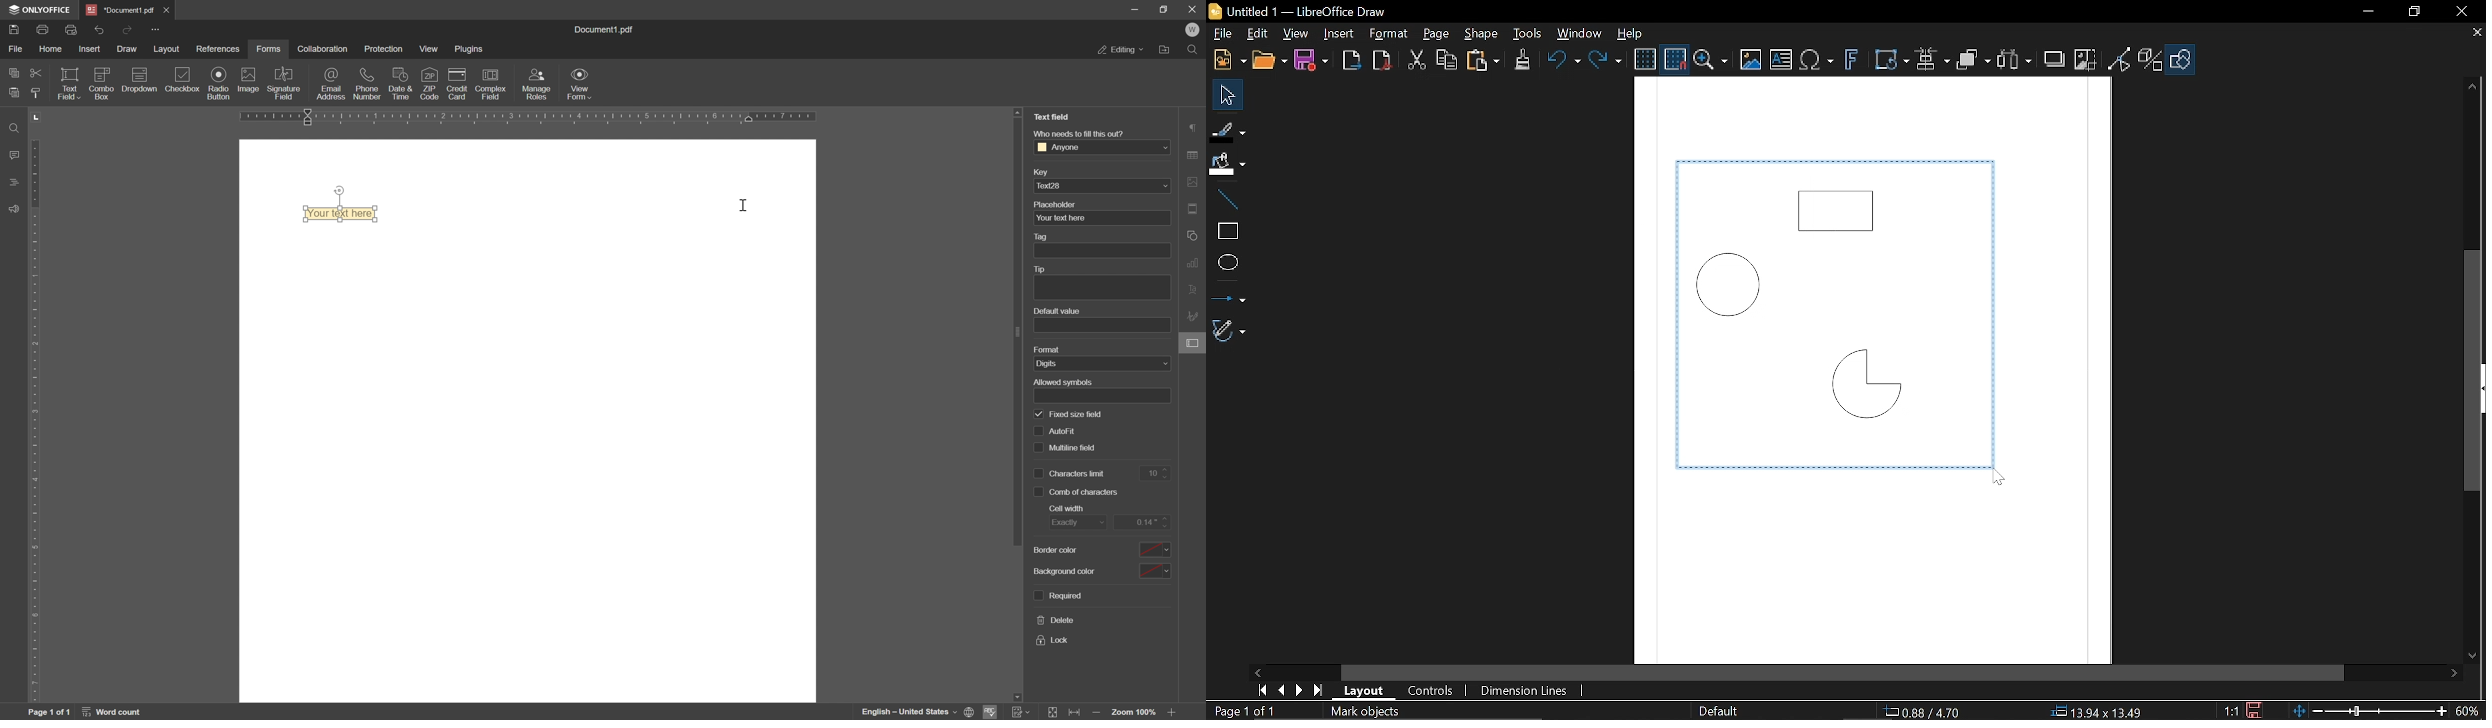 Image resolution: width=2492 pixels, height=728 pixels. Describe the element at coordinates (1055, 204) in the screenshot. I see `placeholder` at that location.